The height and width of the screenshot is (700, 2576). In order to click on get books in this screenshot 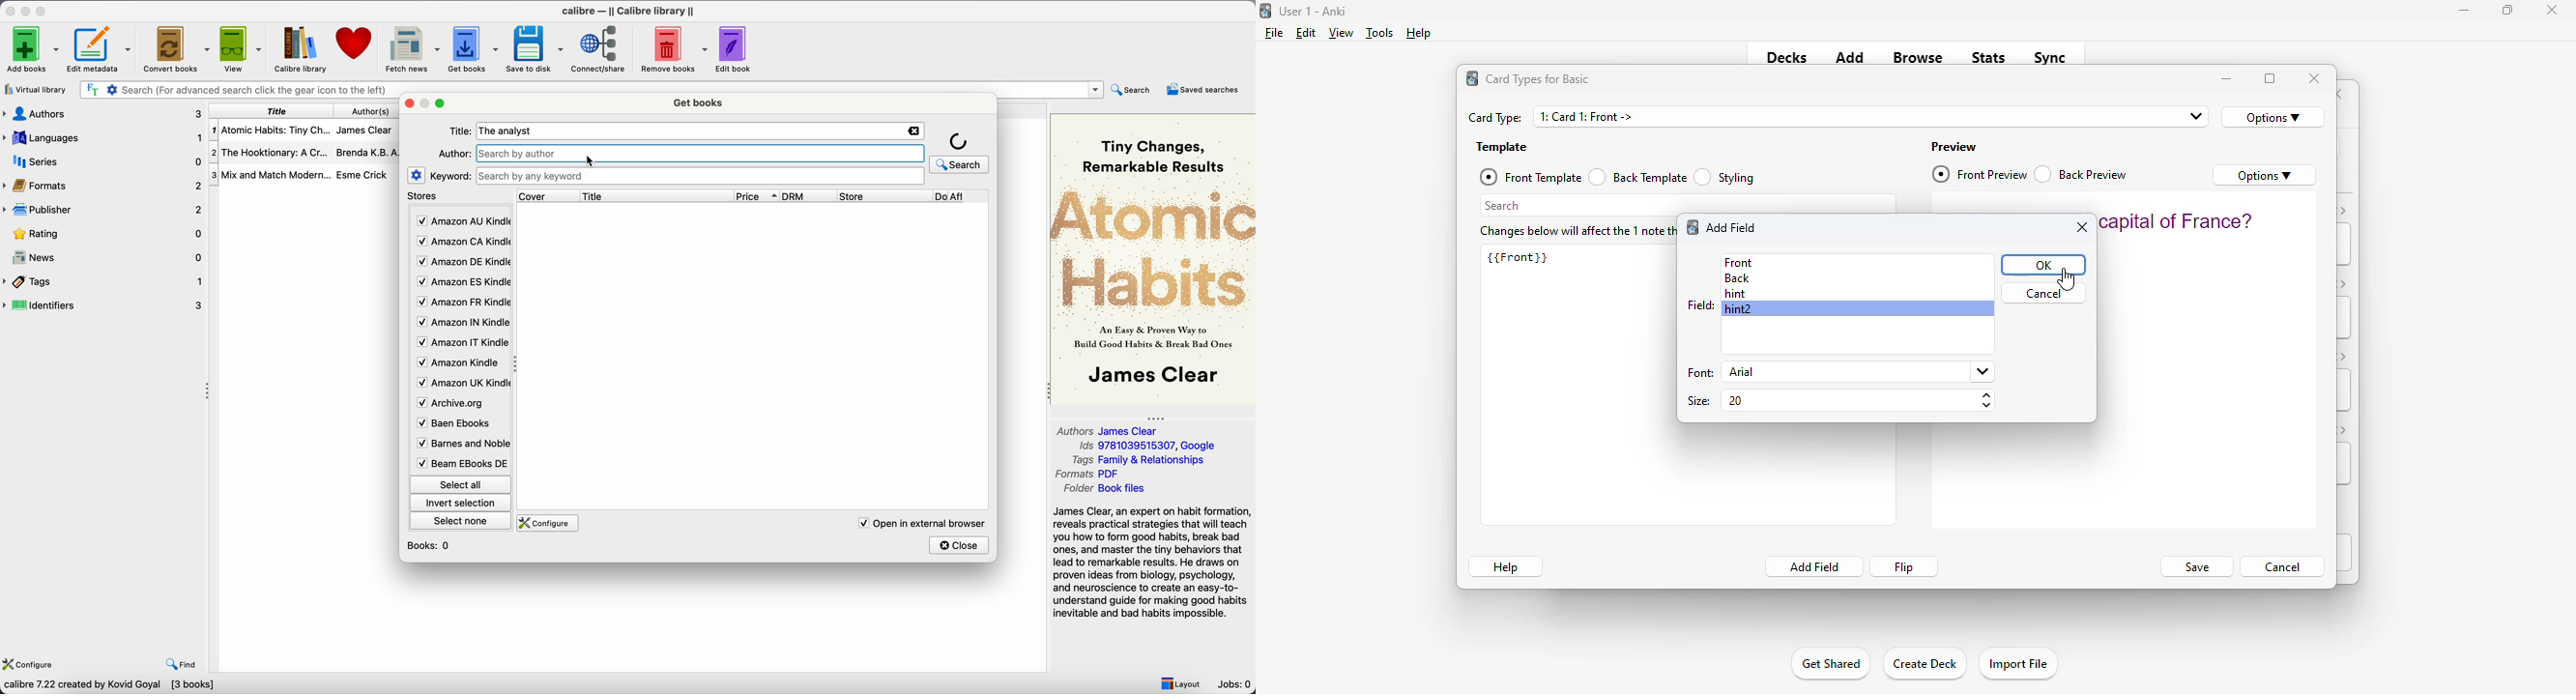, I will do `click(698, 104)`.